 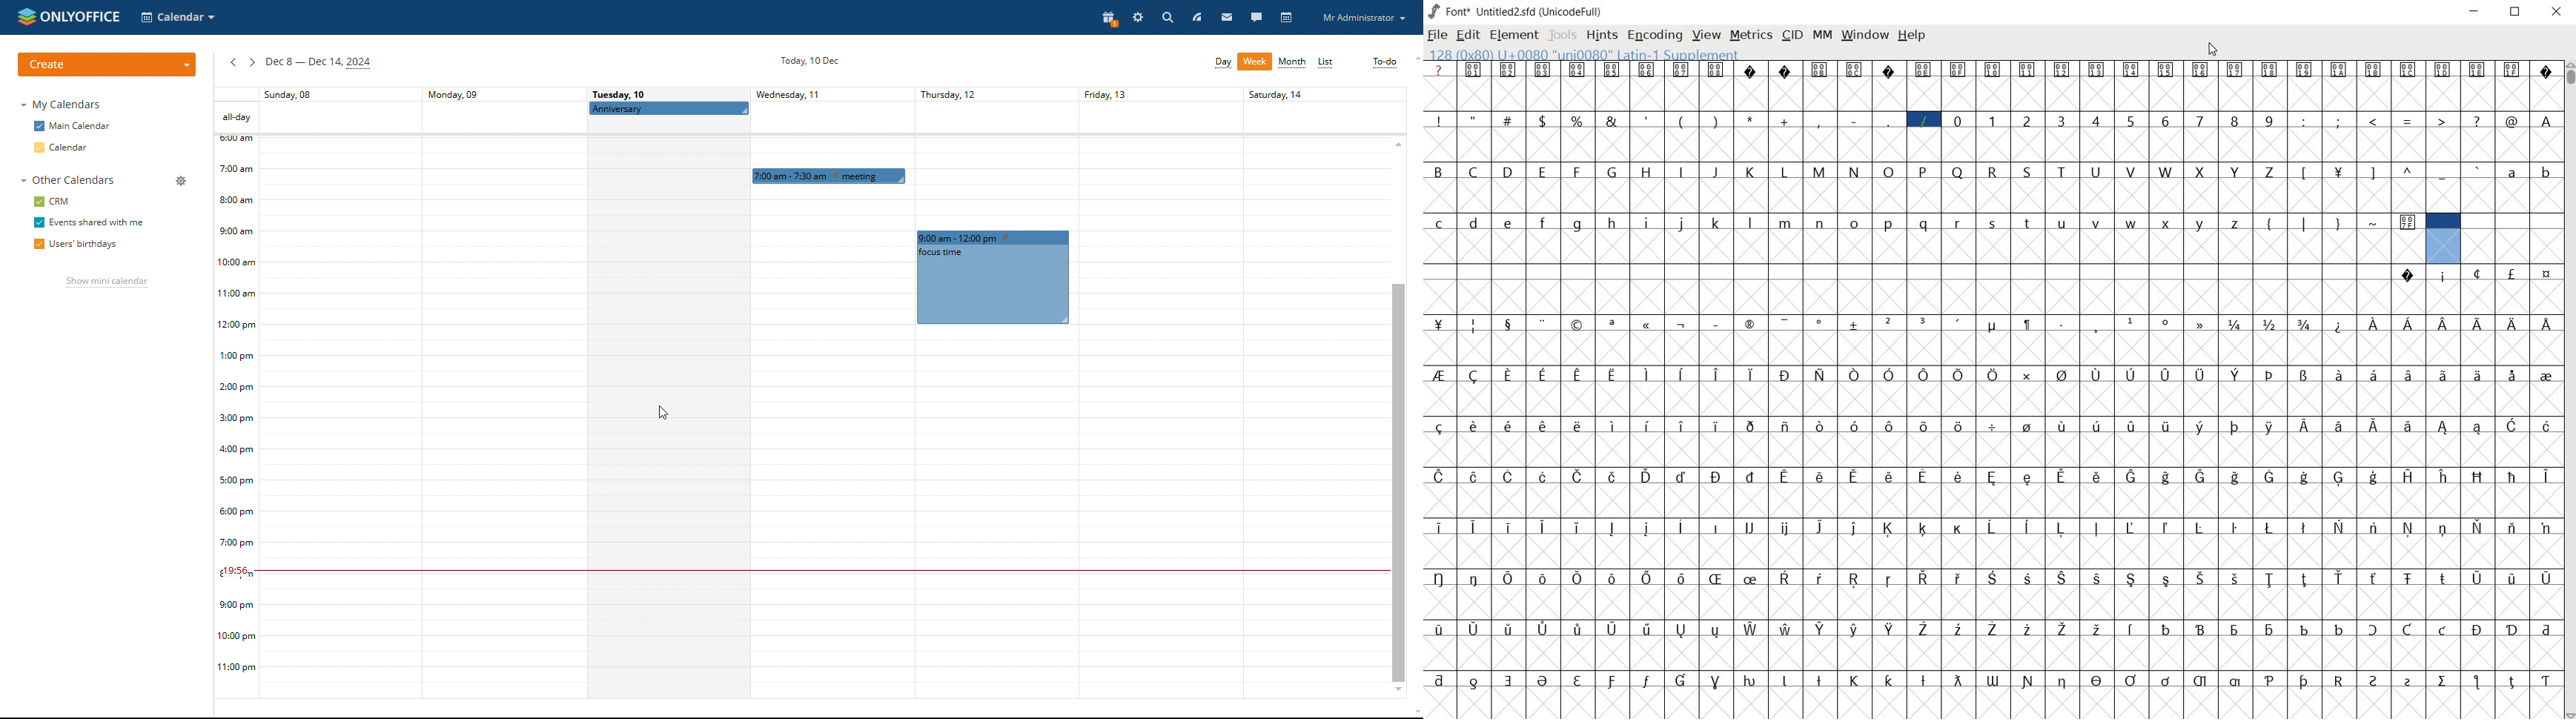 I want to click on hints, so click(x=1602, y=36).